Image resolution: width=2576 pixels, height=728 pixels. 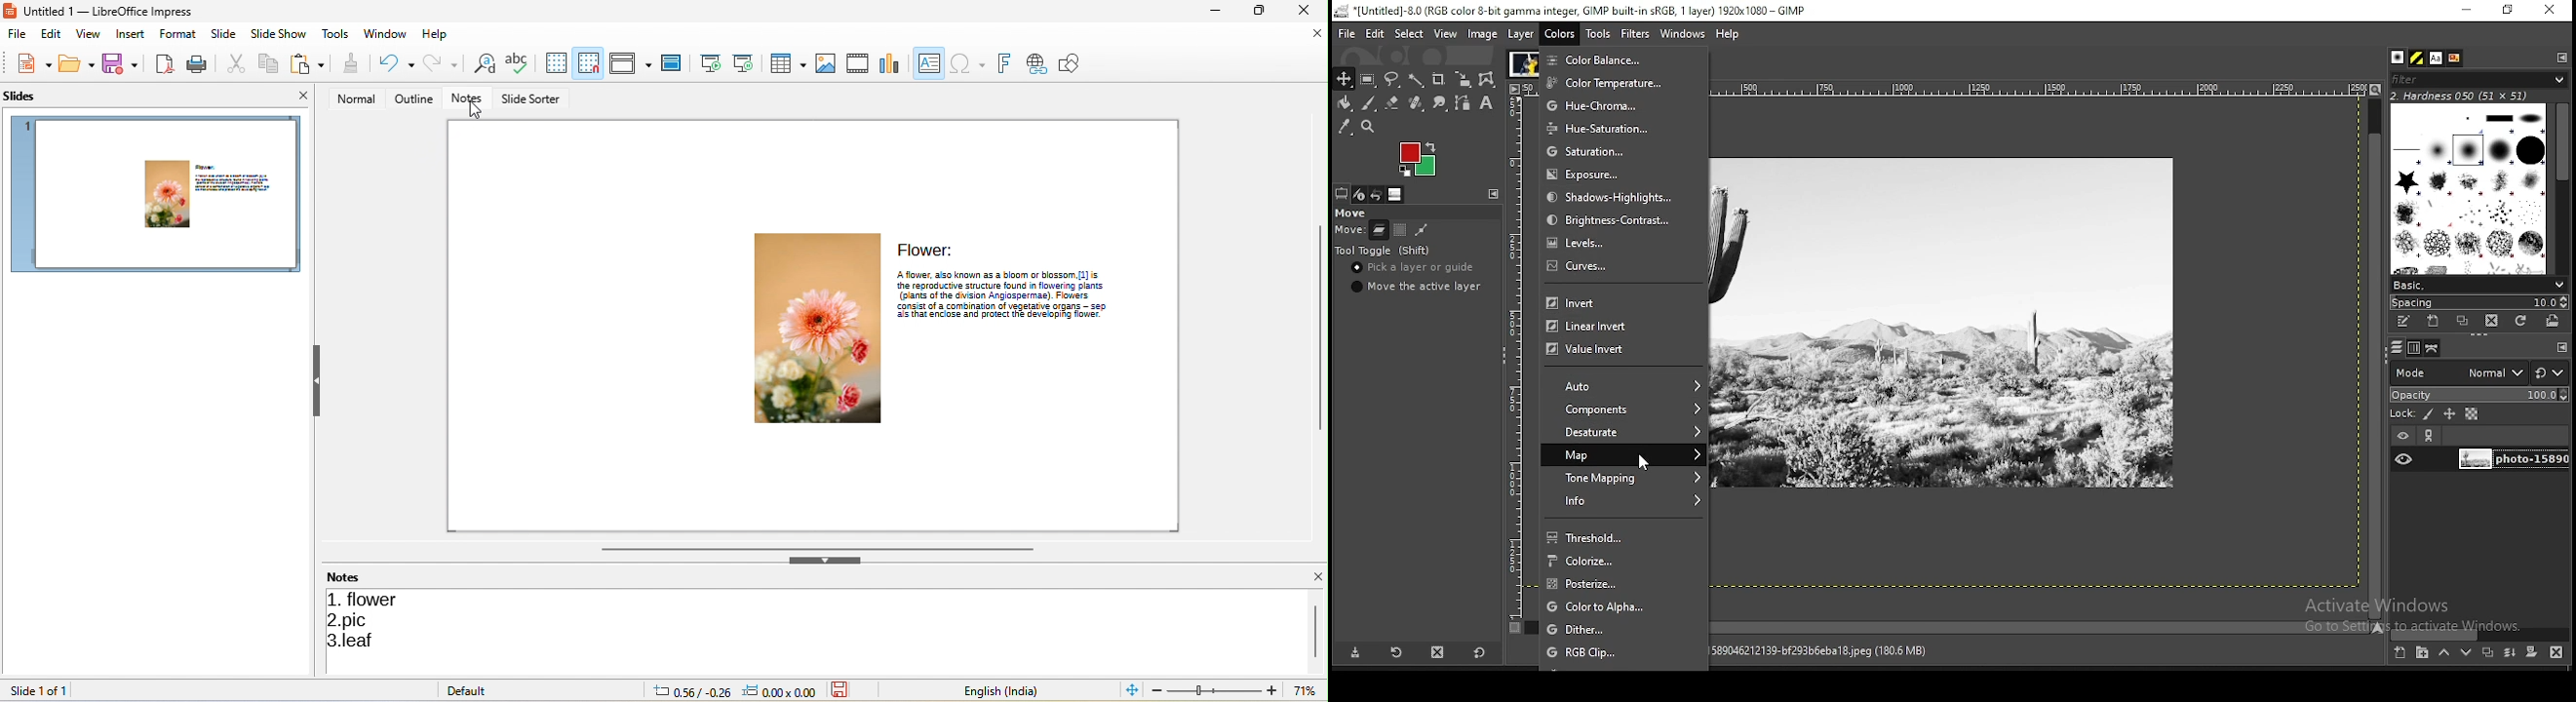 I want to click on move, so click(x=1348, y=231).